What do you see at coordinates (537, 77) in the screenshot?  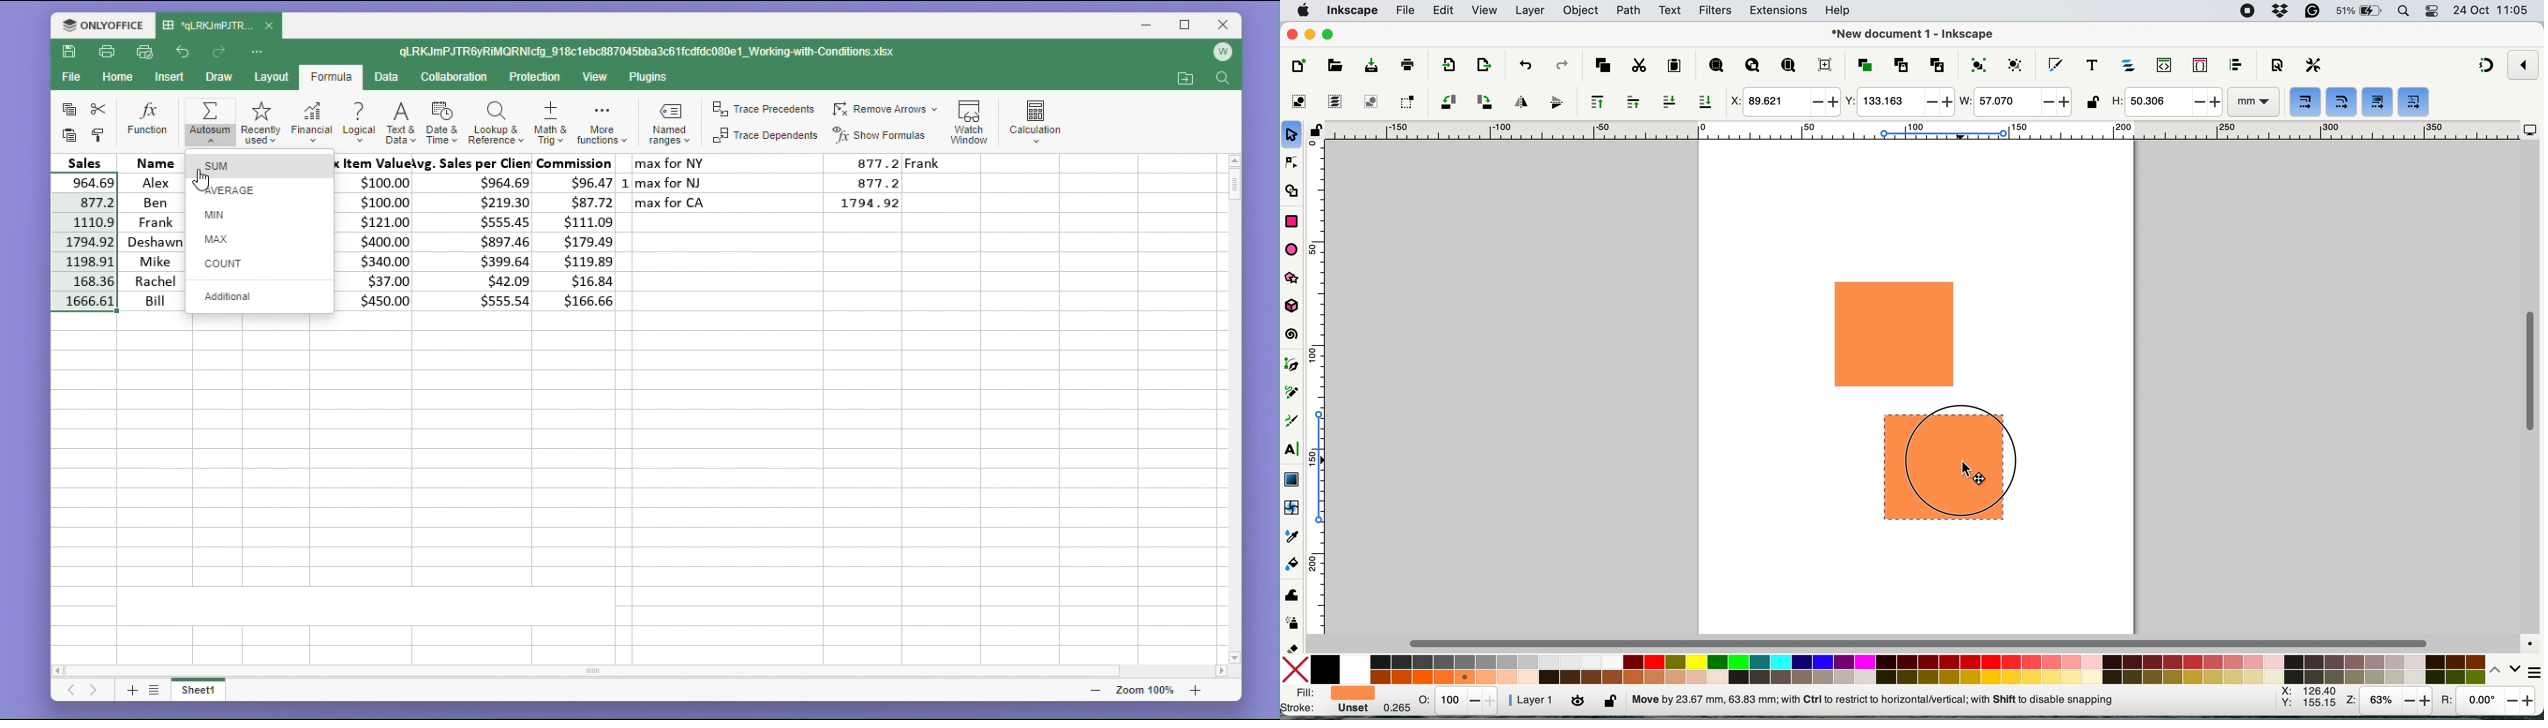 I see `protection` at bounding box center [537, 77].